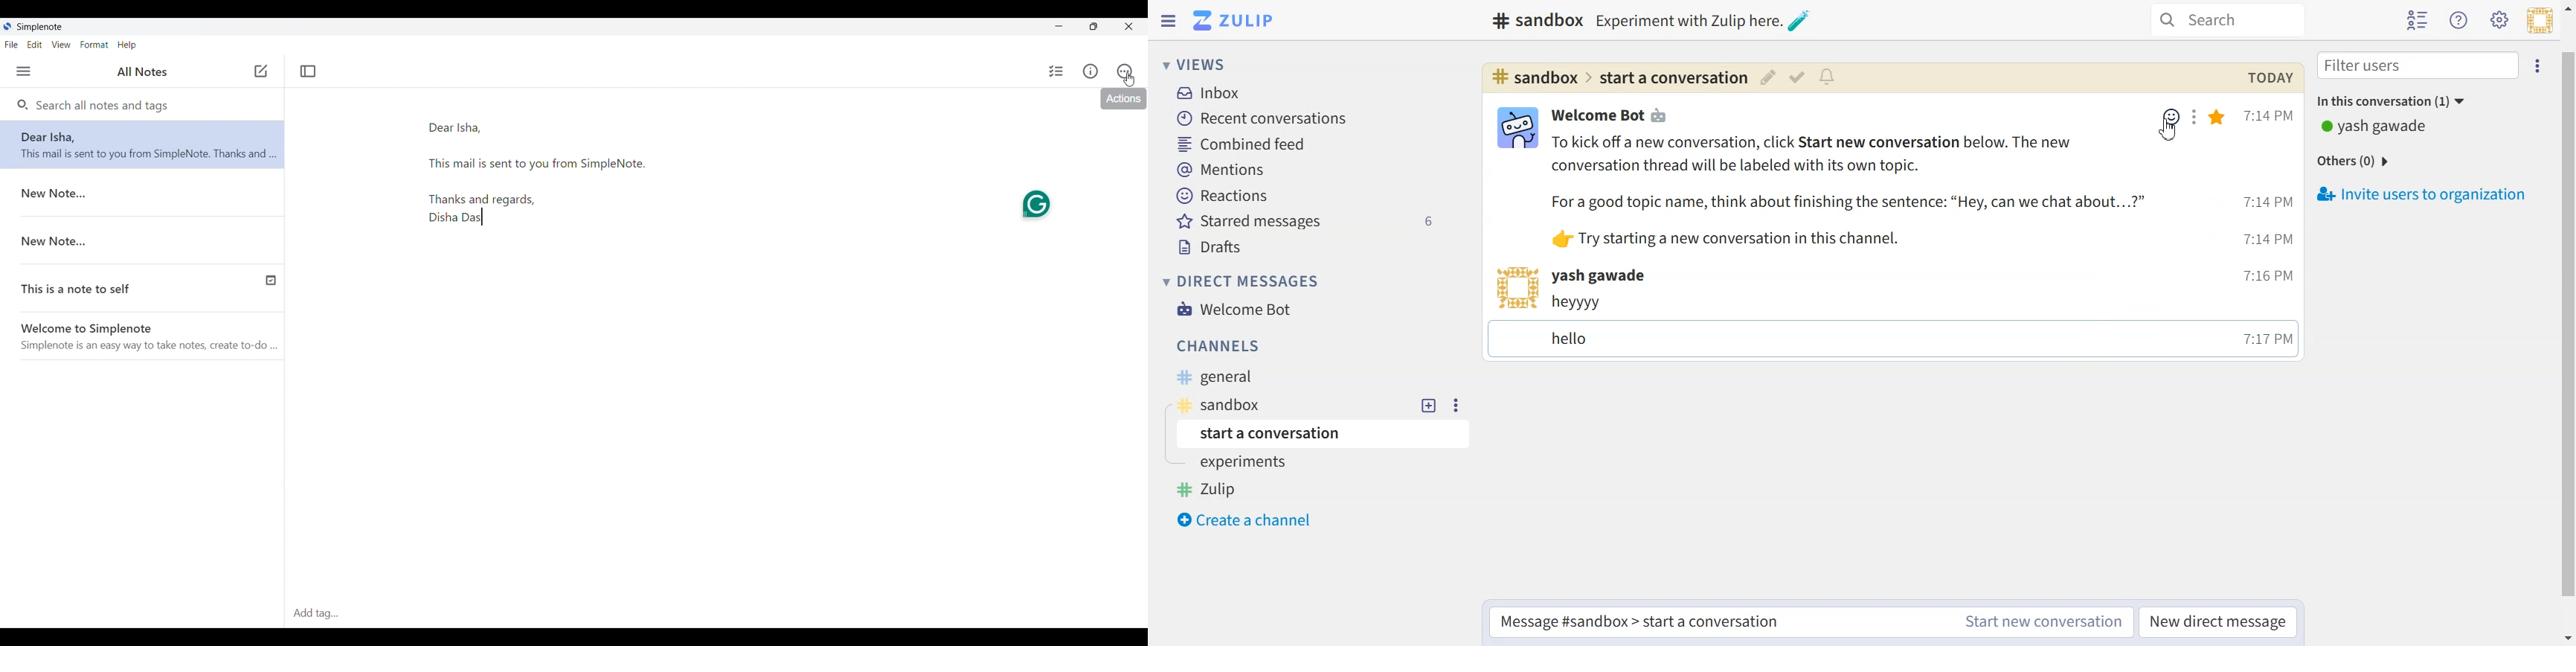  What do you see at coordinates (1454, 405) in the screenshot?
I see `Settings` at bounding box center [1454, 405].